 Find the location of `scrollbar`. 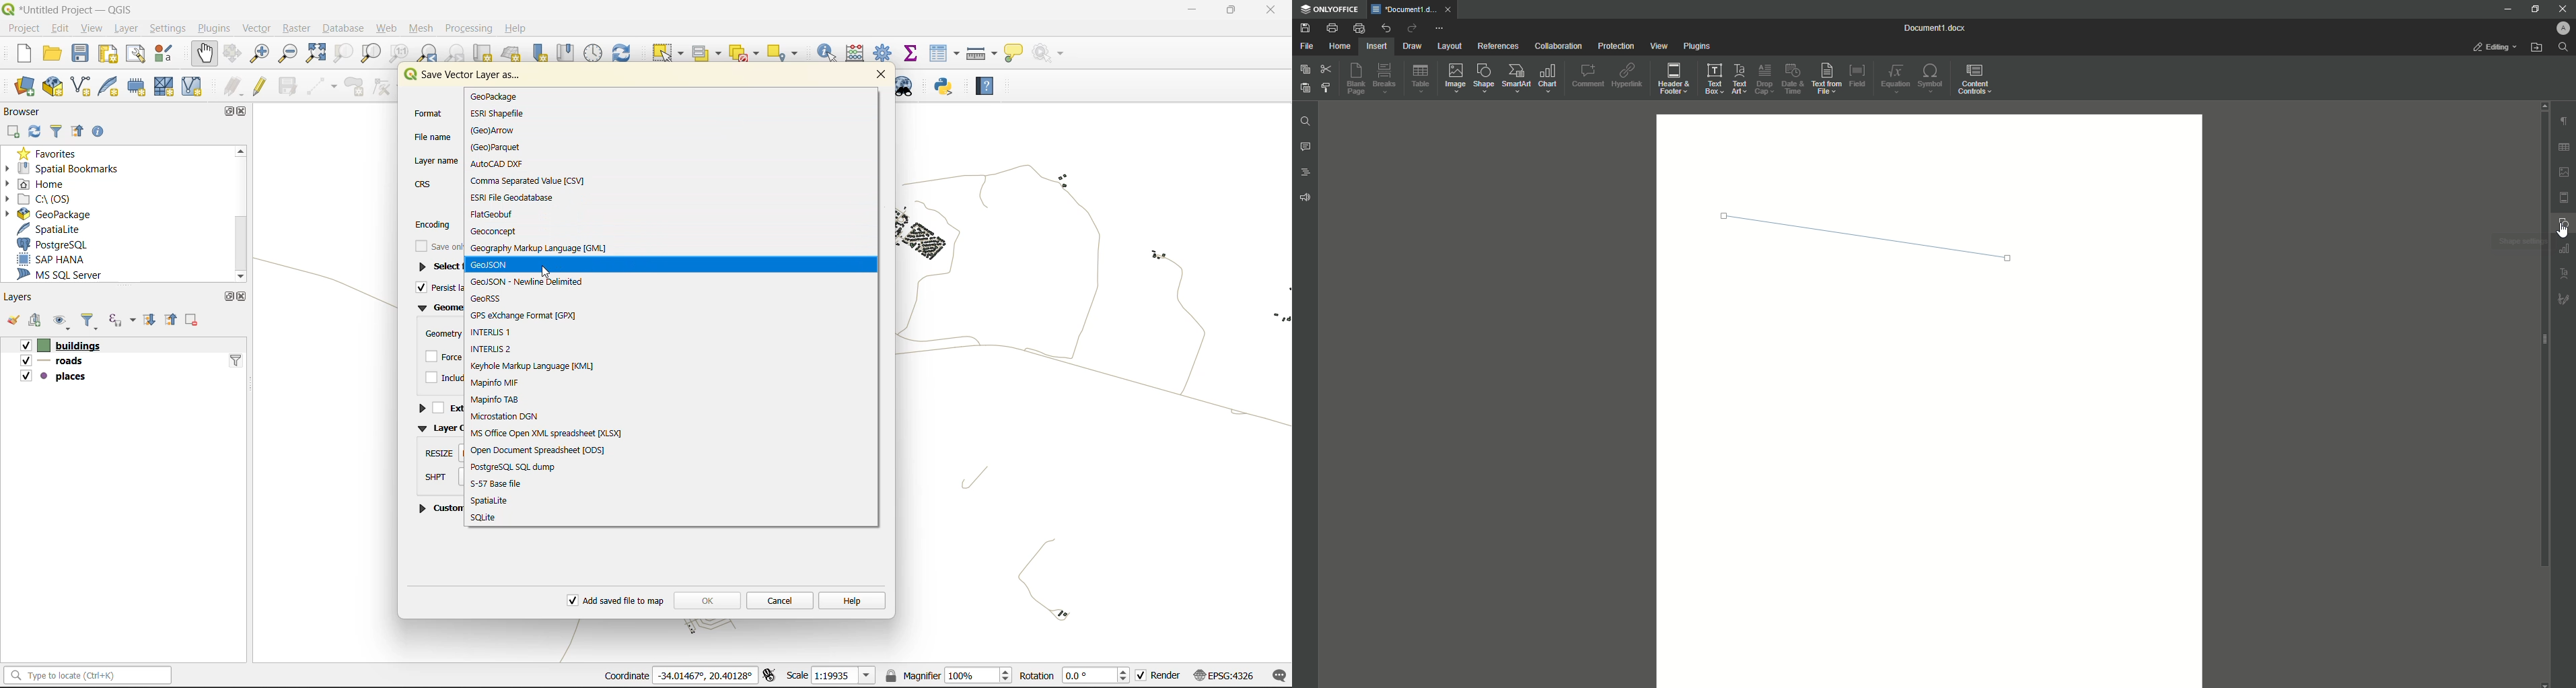

scrollbar is located at coordinates (243, 213).